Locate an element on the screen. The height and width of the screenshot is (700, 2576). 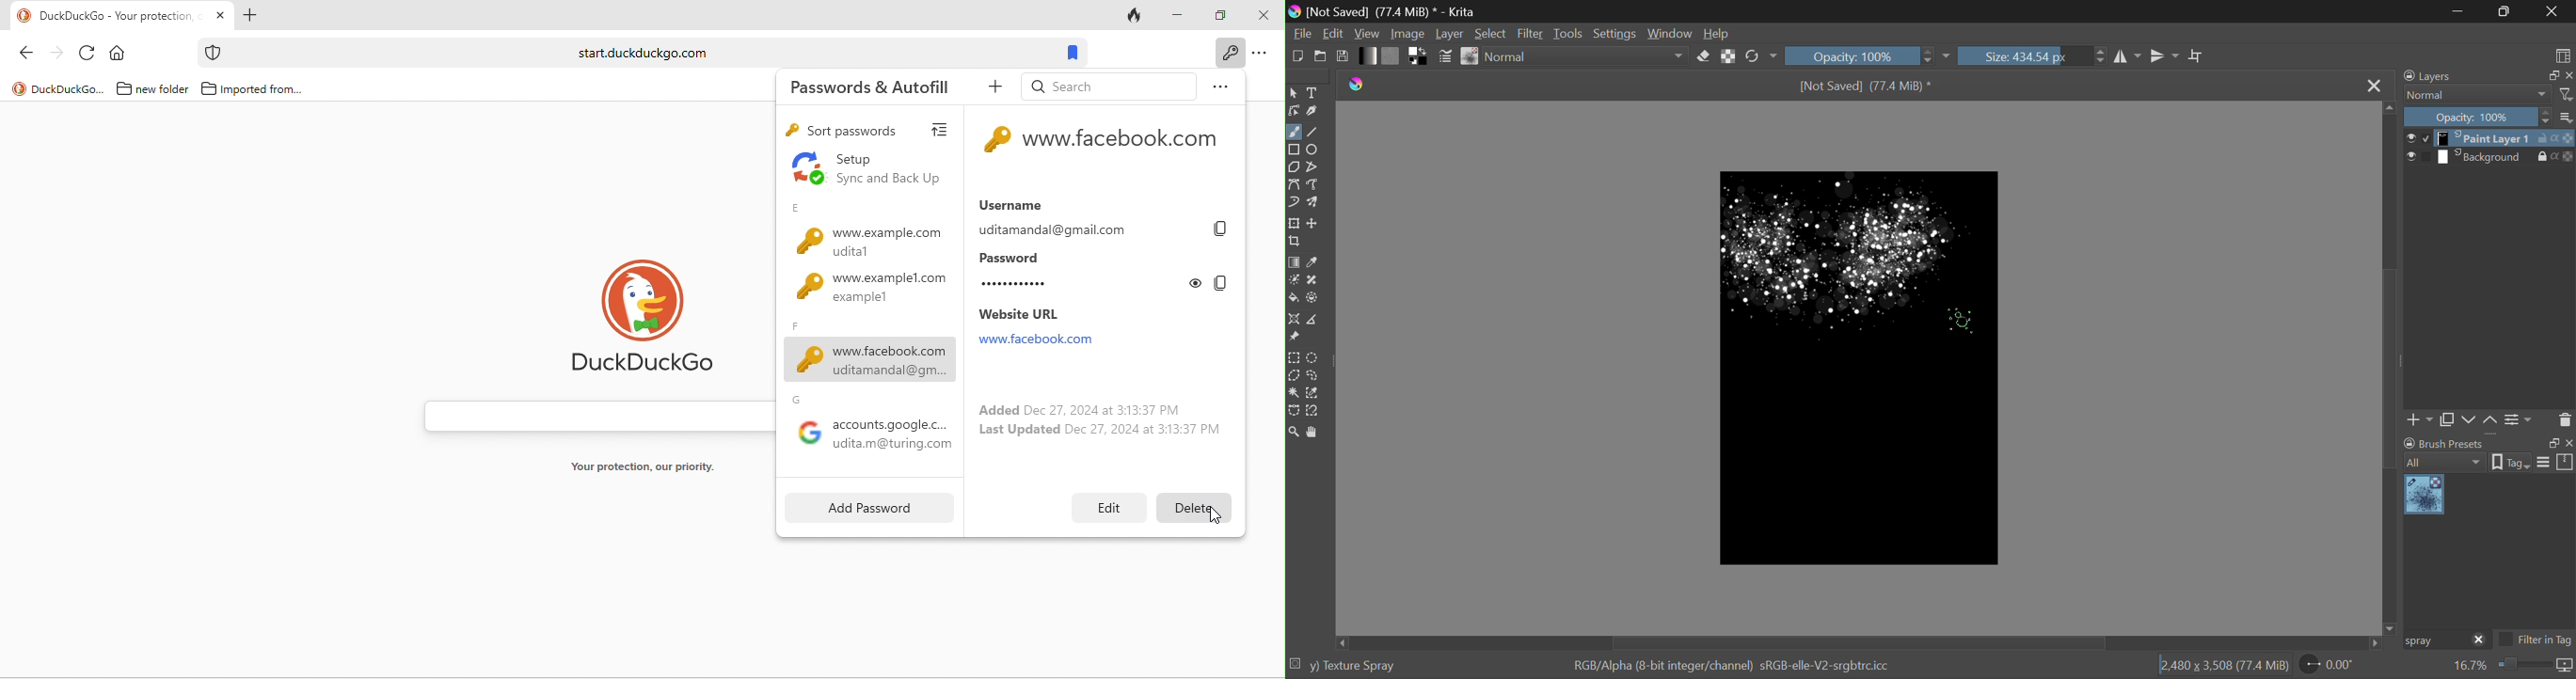
Polygon is located at coordinates (1295, 168).